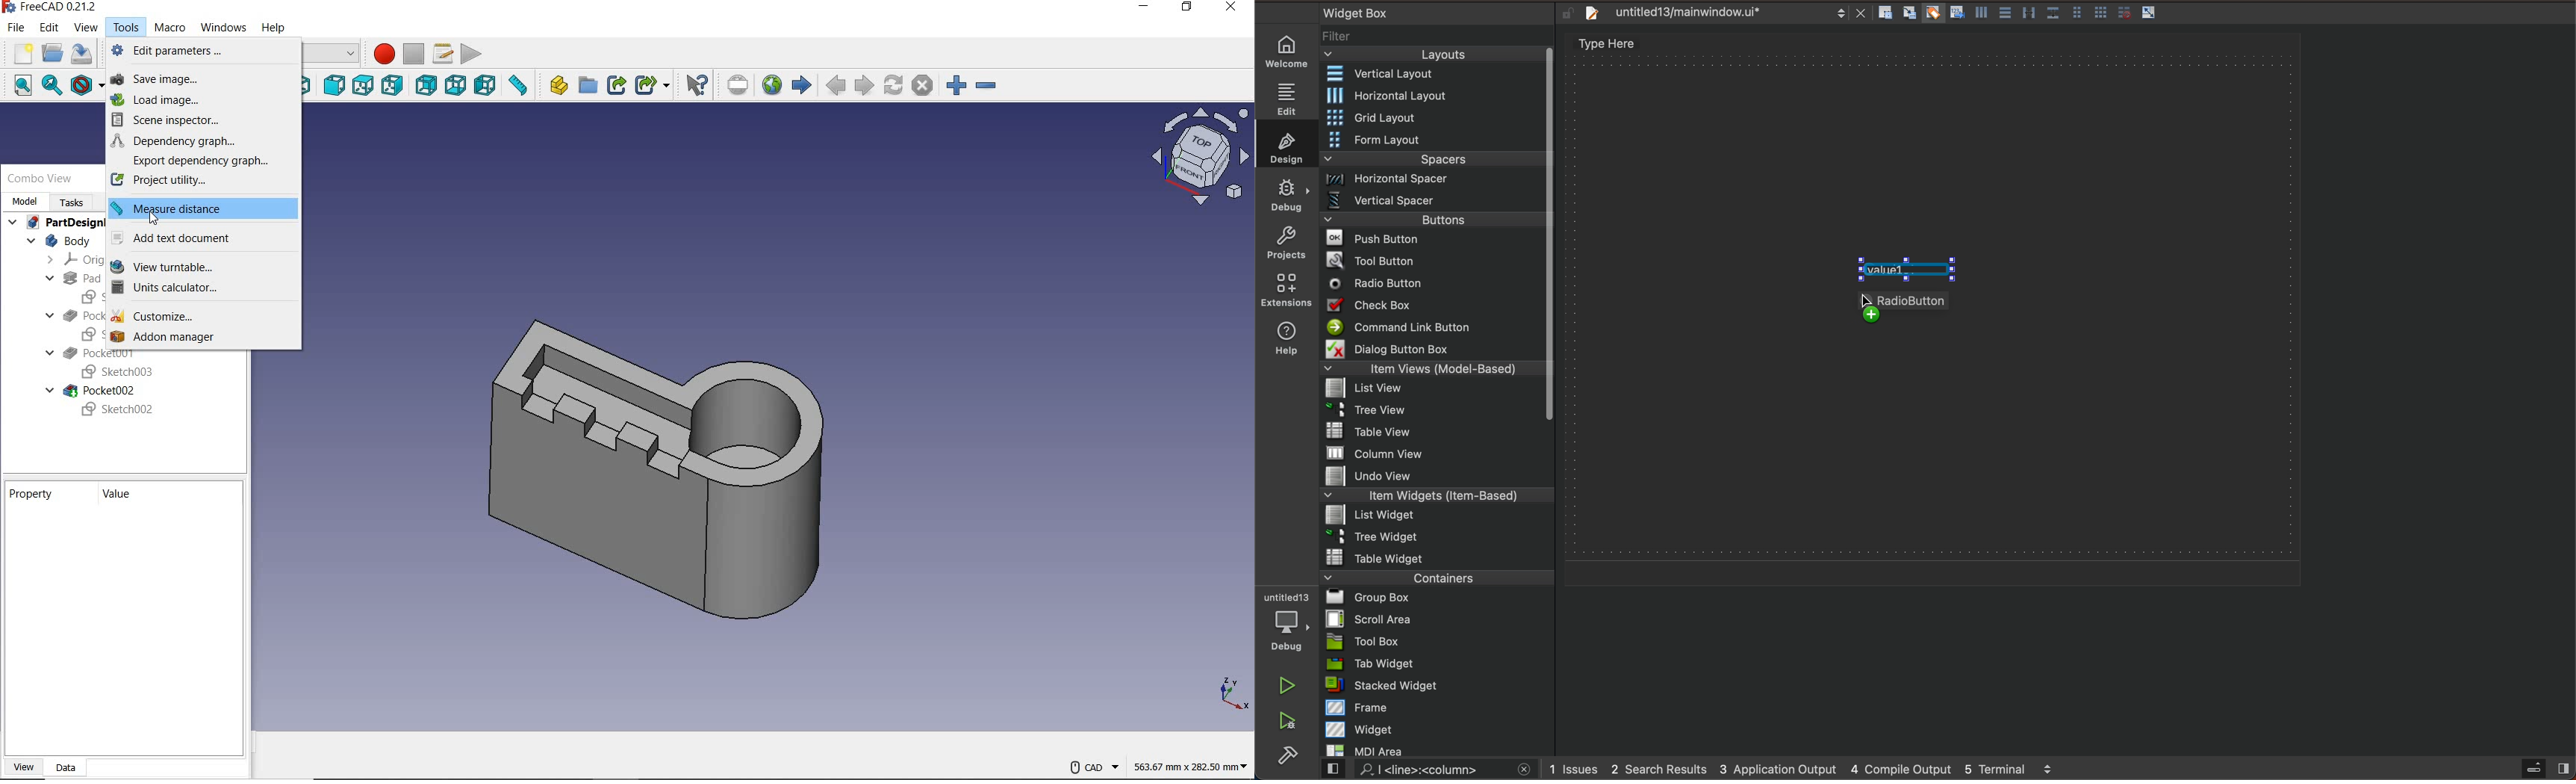 The image size is (2576, 784). Describe the element at coordinates (1187, 761) in the screenshot. I see `563.67 mm x 282.50 mm (Dimensions)` at that location.